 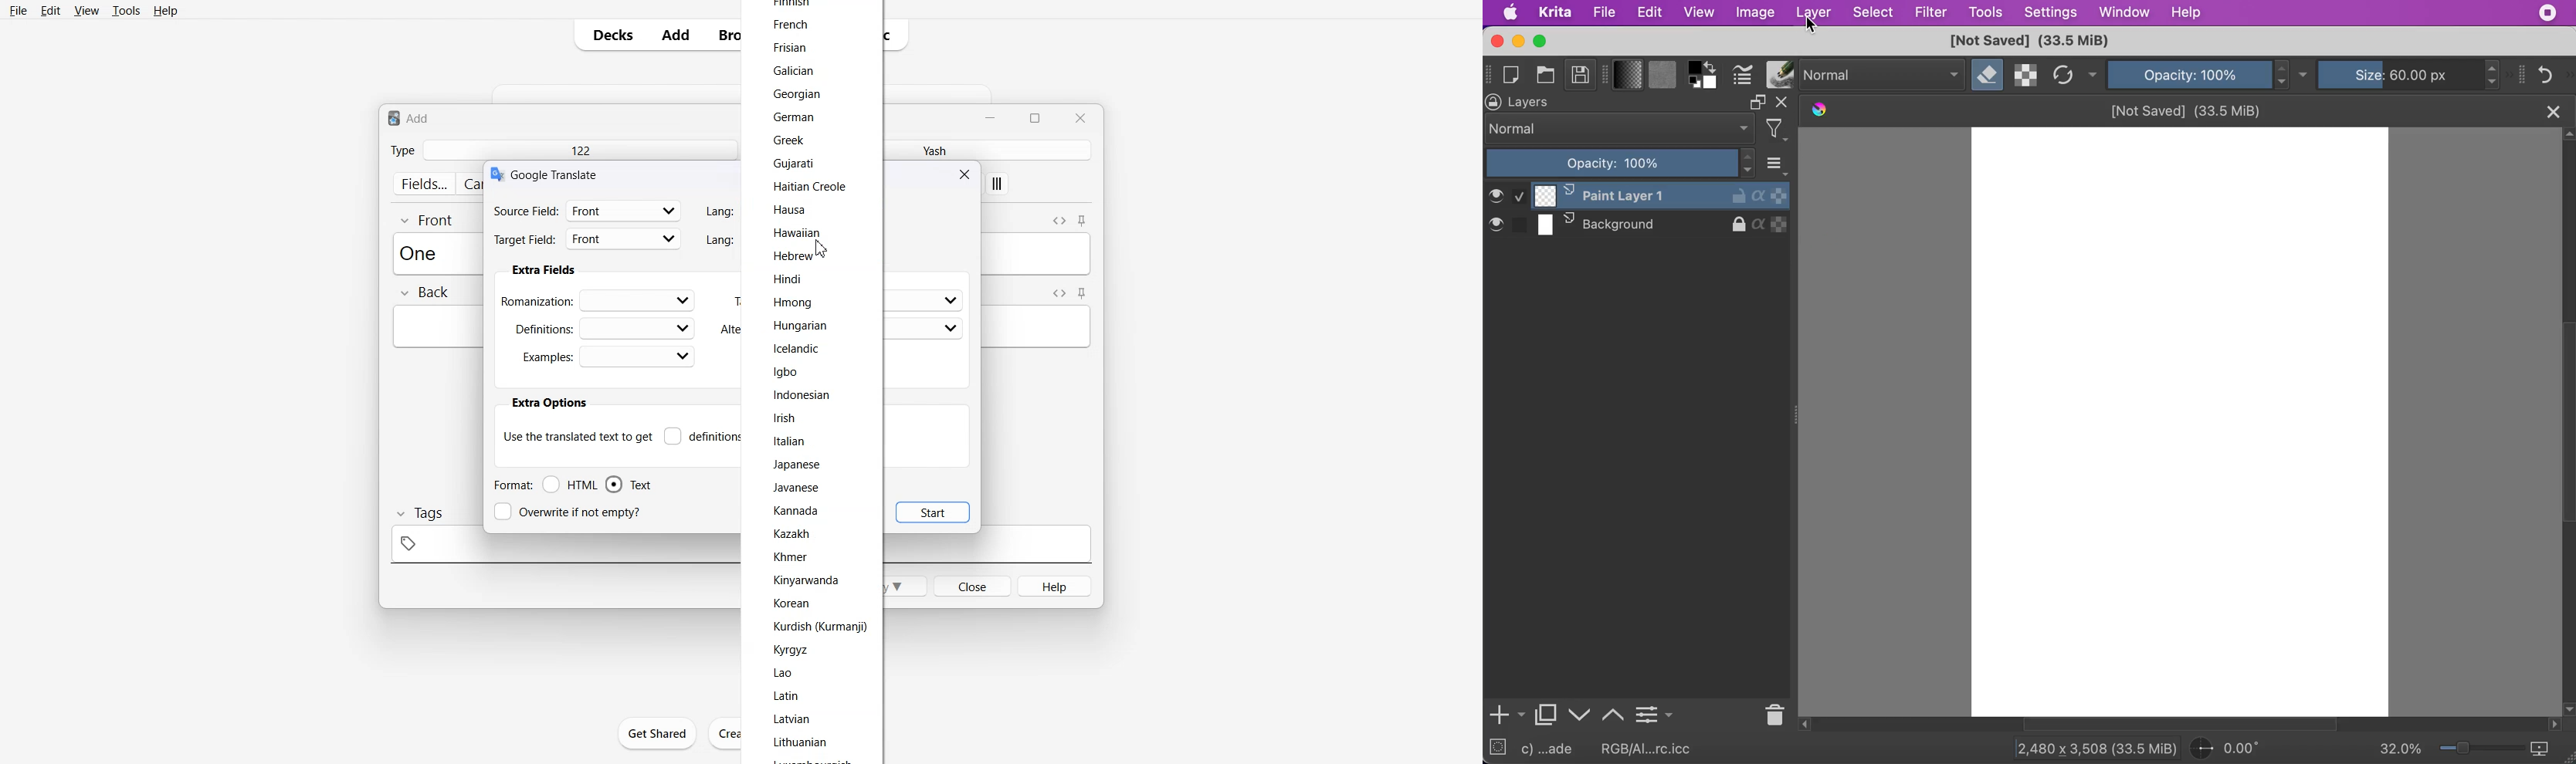 I want to click on Latvian, so click(x=795, y=718).